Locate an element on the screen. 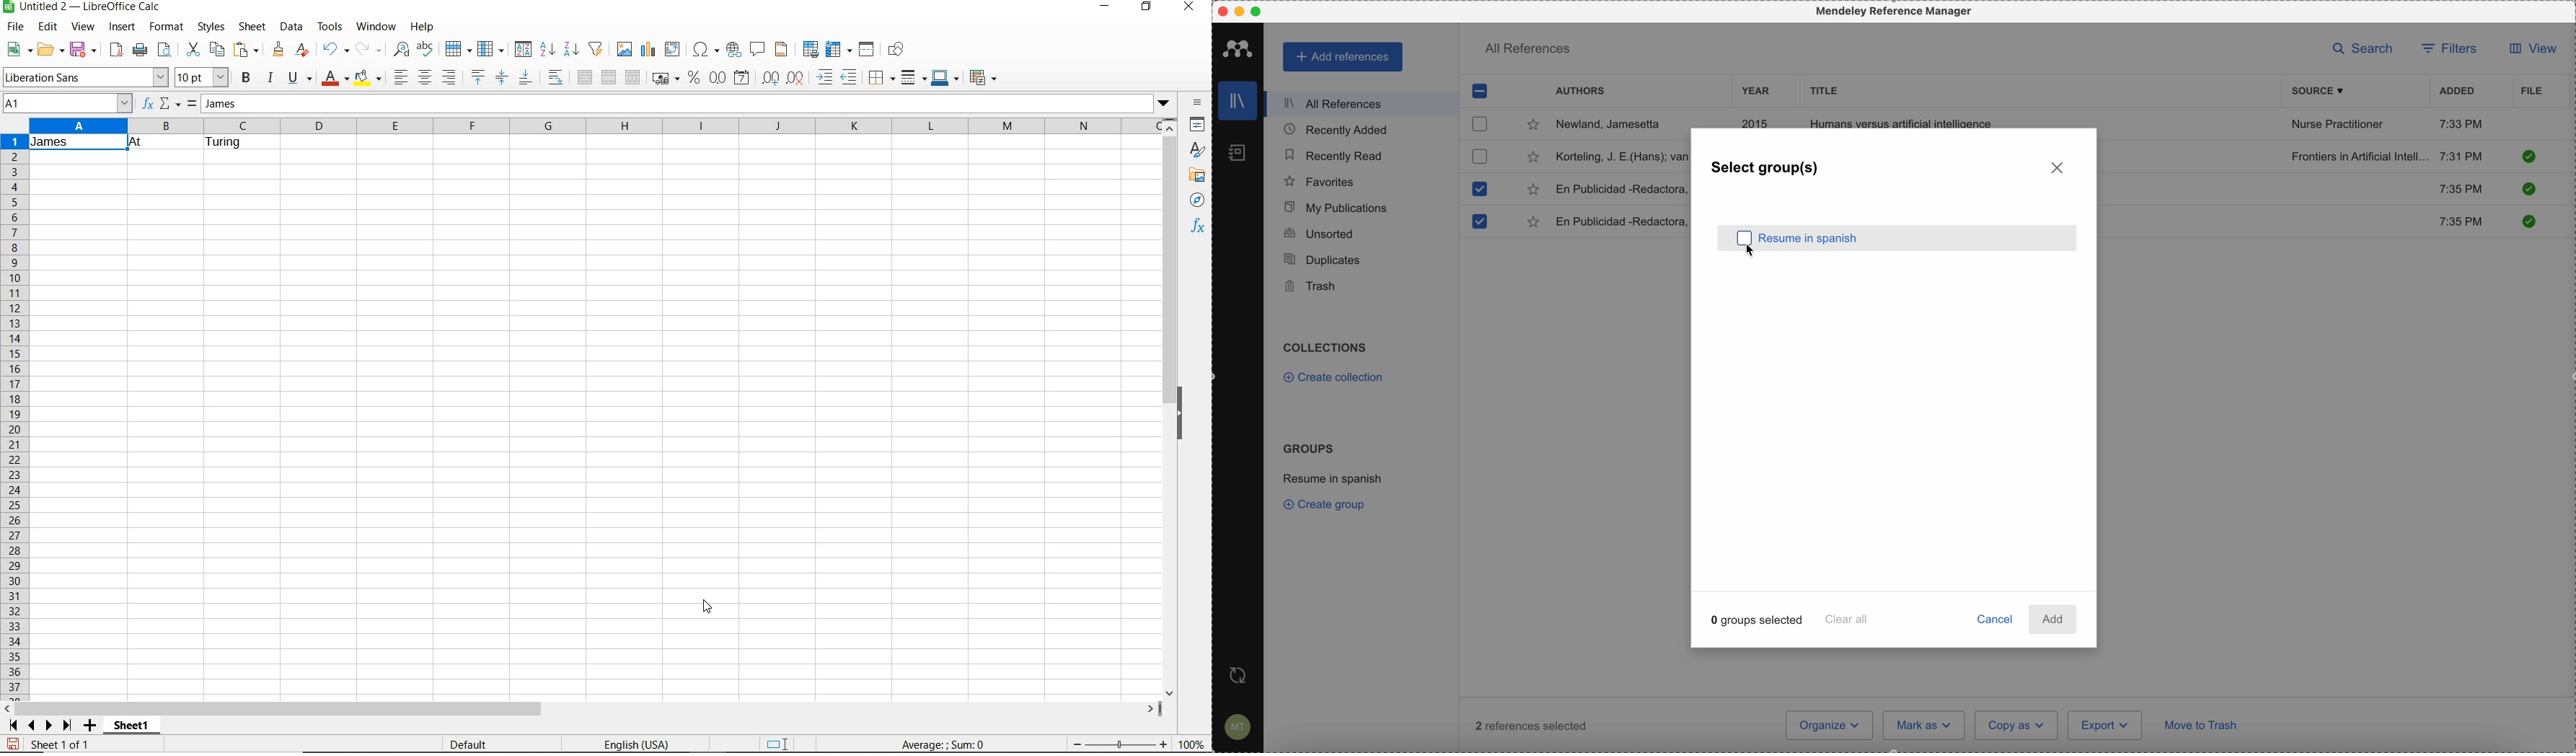 Image resolution: width=2576 pixels, height=756 pixels. edit is located at coordinates (49, 27).